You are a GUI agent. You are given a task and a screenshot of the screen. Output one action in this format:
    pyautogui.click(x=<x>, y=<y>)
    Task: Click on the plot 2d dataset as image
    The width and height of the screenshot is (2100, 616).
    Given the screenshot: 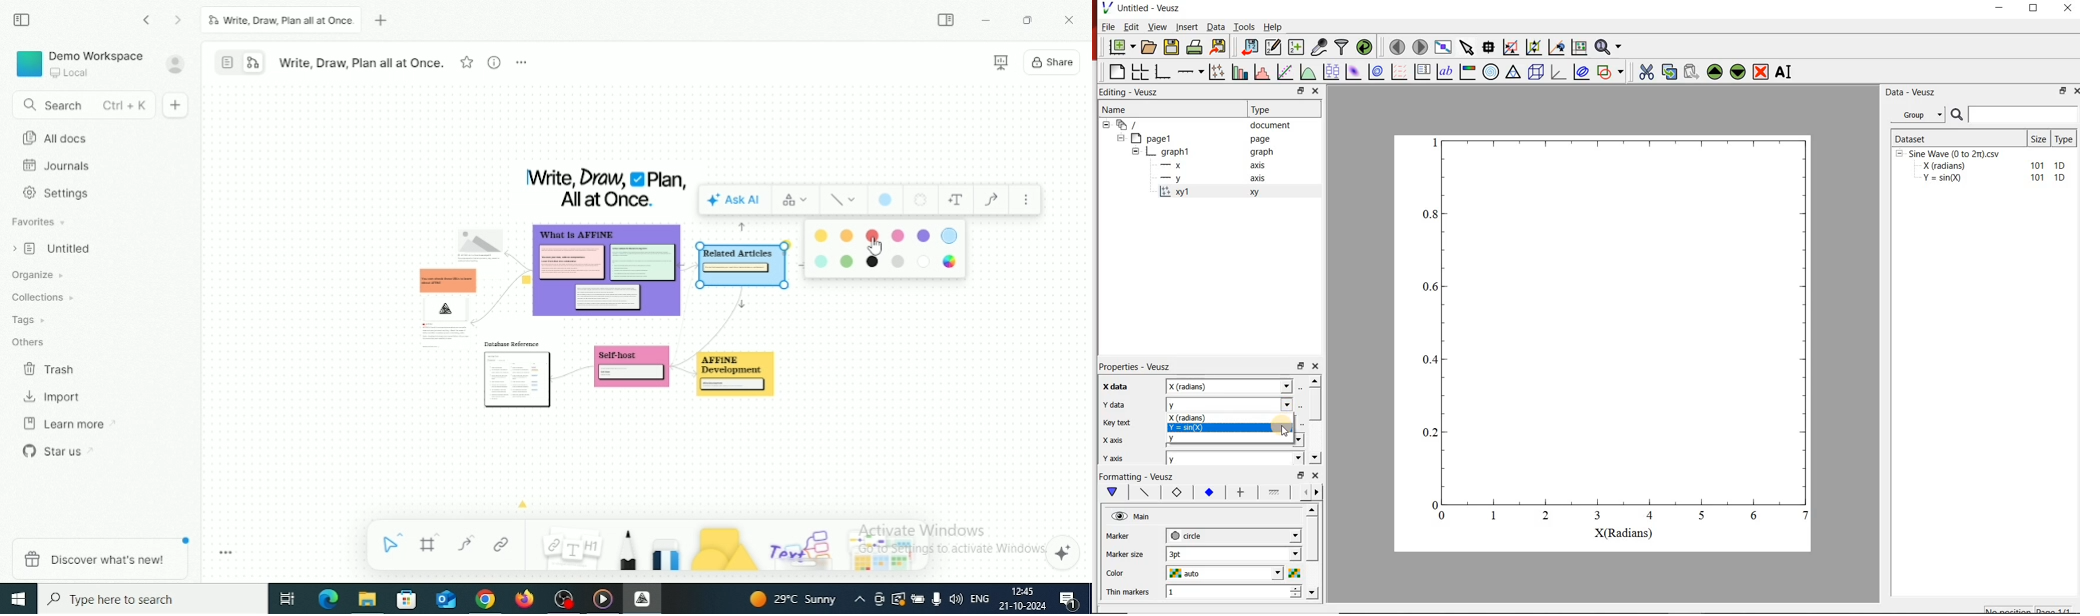 What is the action you would take?
    pyautogui.click(x=1354, y=72)
    